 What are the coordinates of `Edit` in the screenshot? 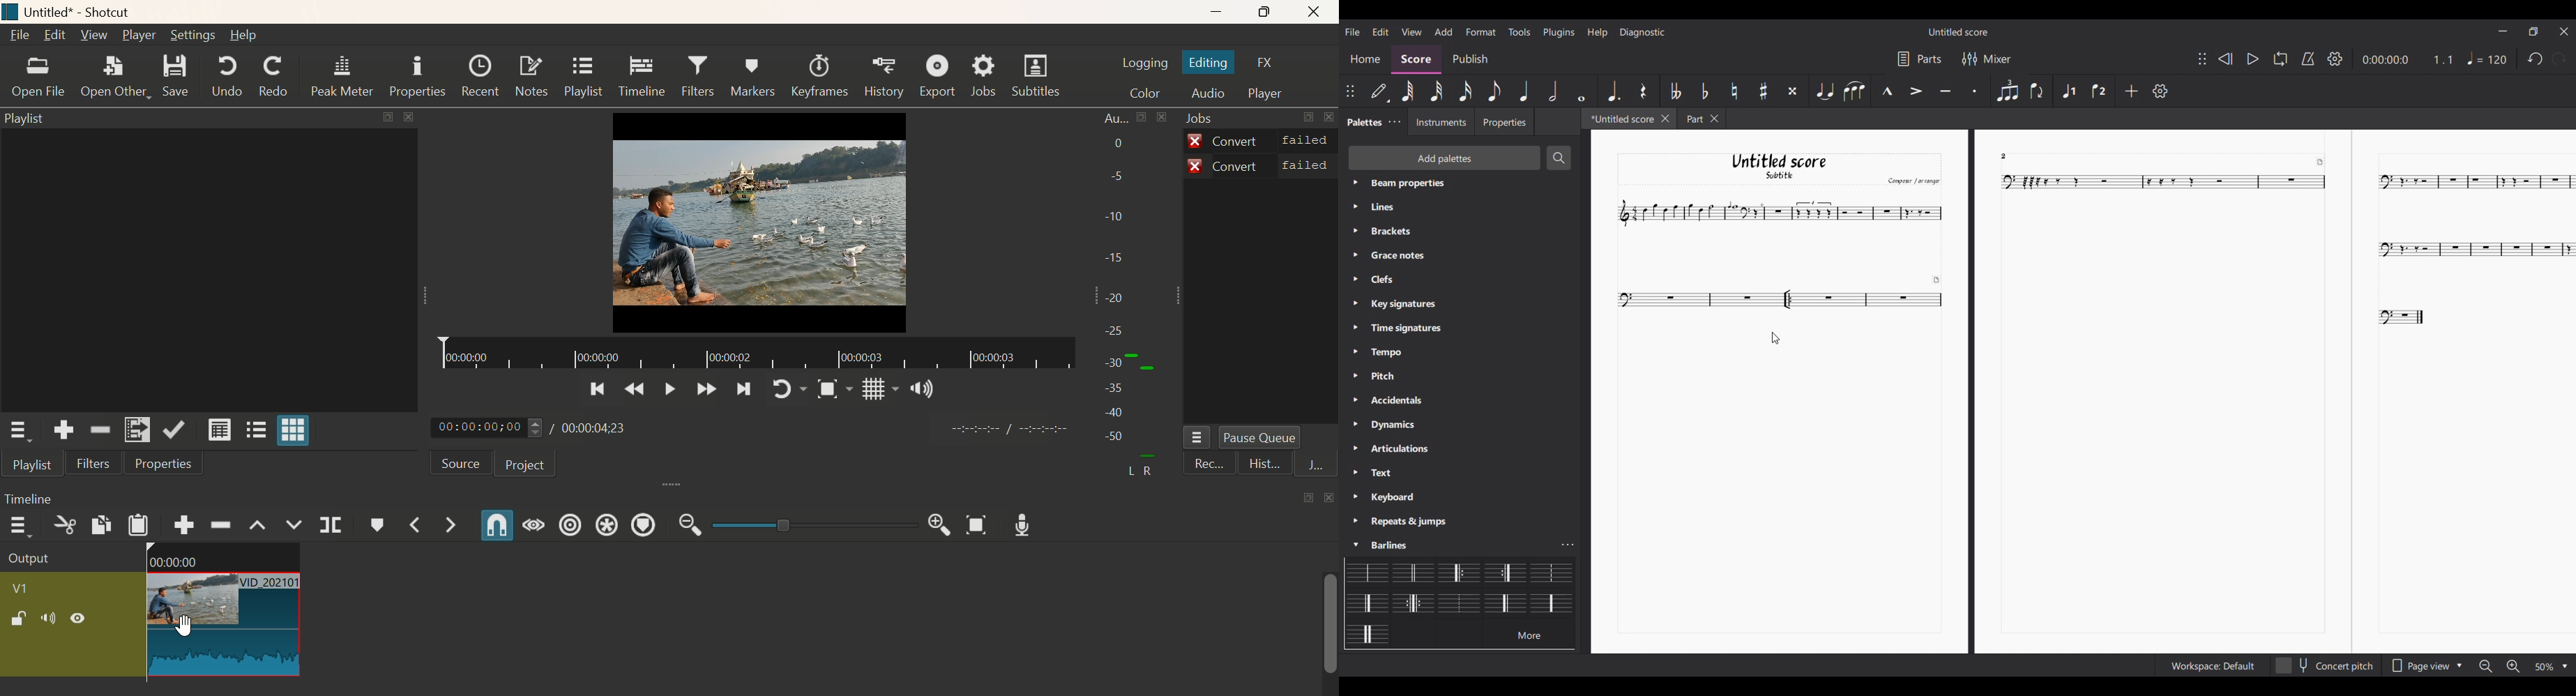 It's located at (55, 38).